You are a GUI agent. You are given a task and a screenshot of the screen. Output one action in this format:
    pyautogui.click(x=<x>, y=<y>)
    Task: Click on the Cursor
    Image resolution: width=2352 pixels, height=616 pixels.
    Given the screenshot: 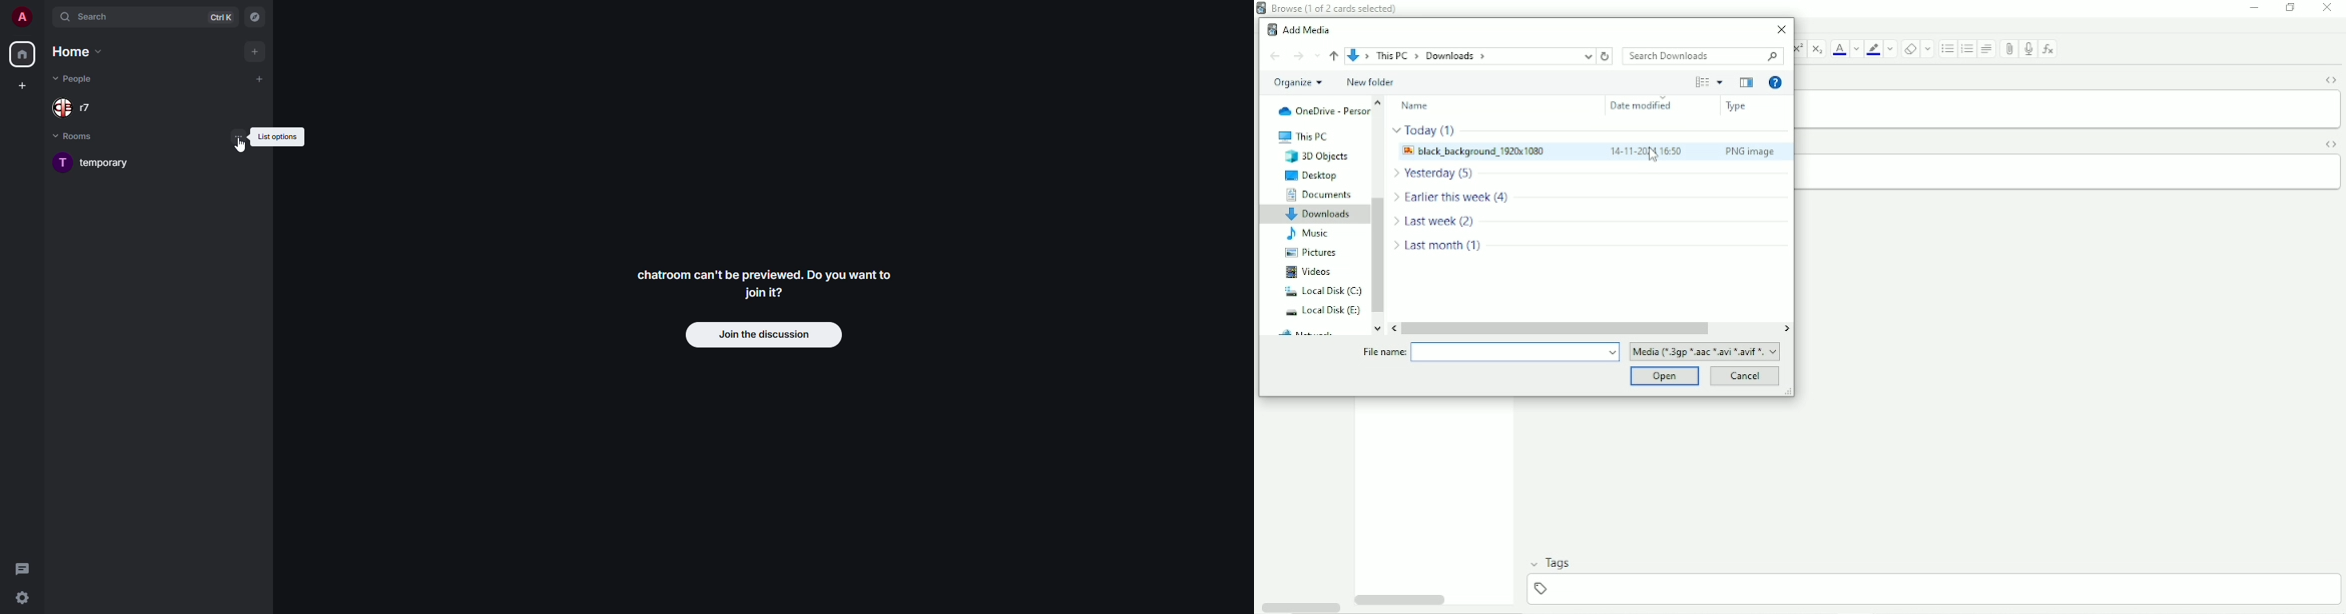 What is the action you would take?
    pyautogui.click(x=1655, y=158)
    